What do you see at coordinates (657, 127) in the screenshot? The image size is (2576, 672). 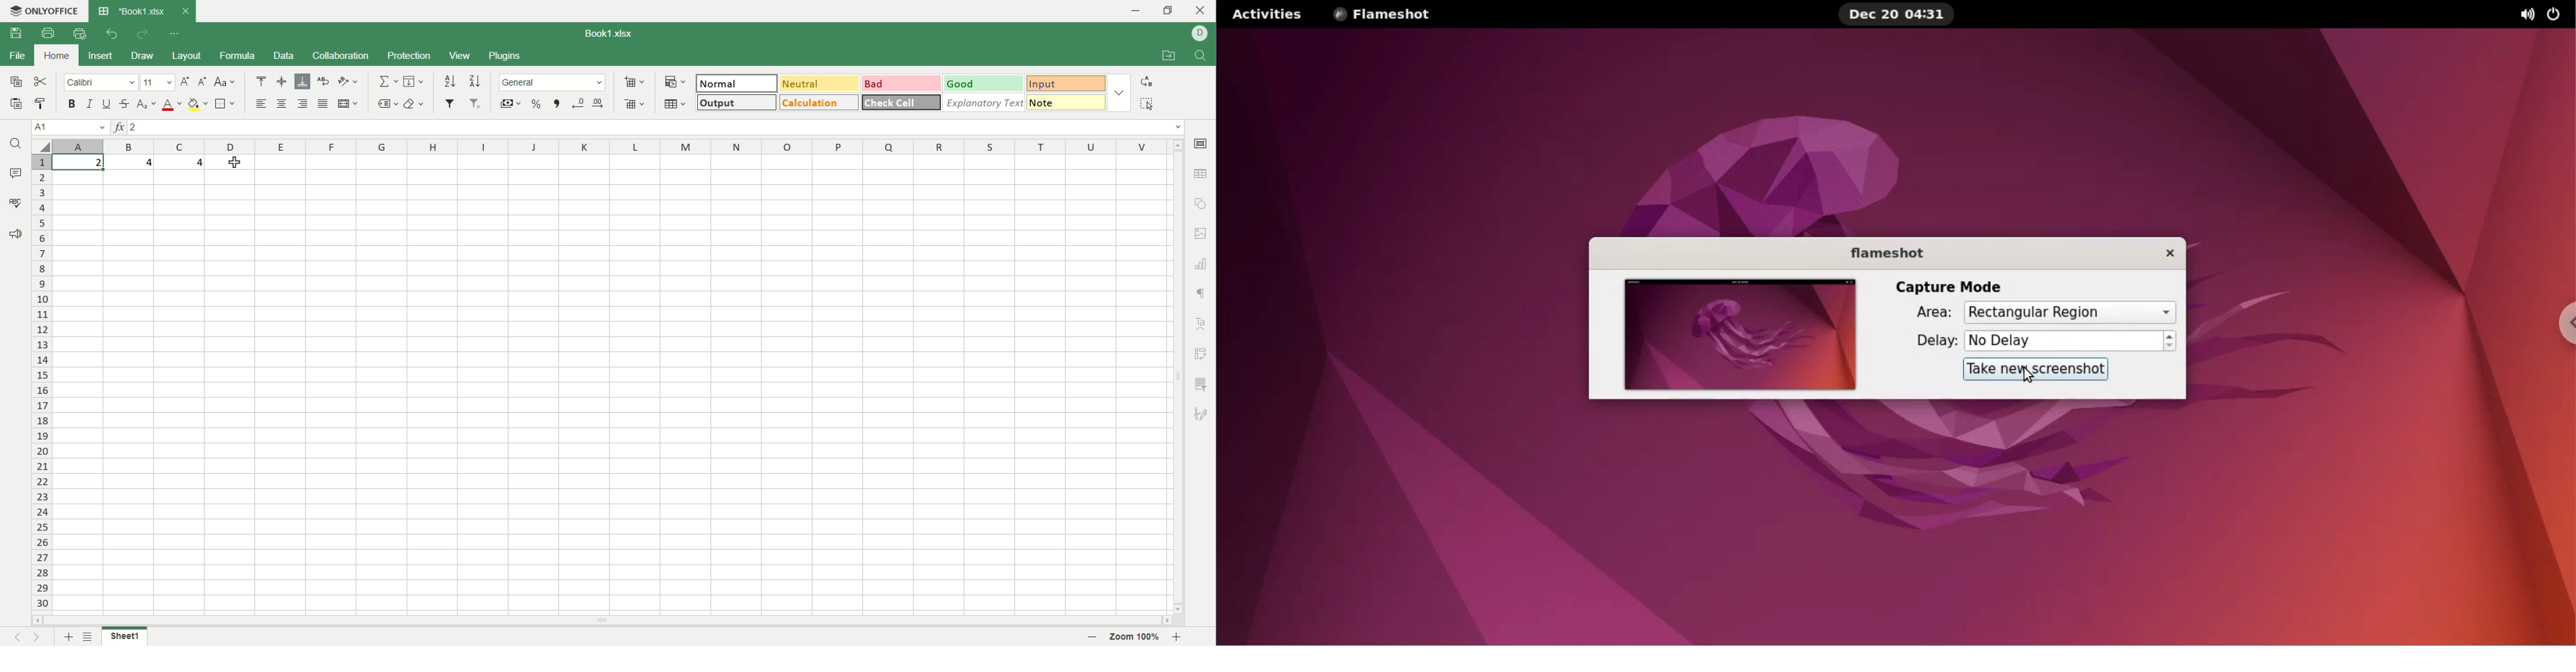 I see `formula bar` at bounding box center [657, 127].